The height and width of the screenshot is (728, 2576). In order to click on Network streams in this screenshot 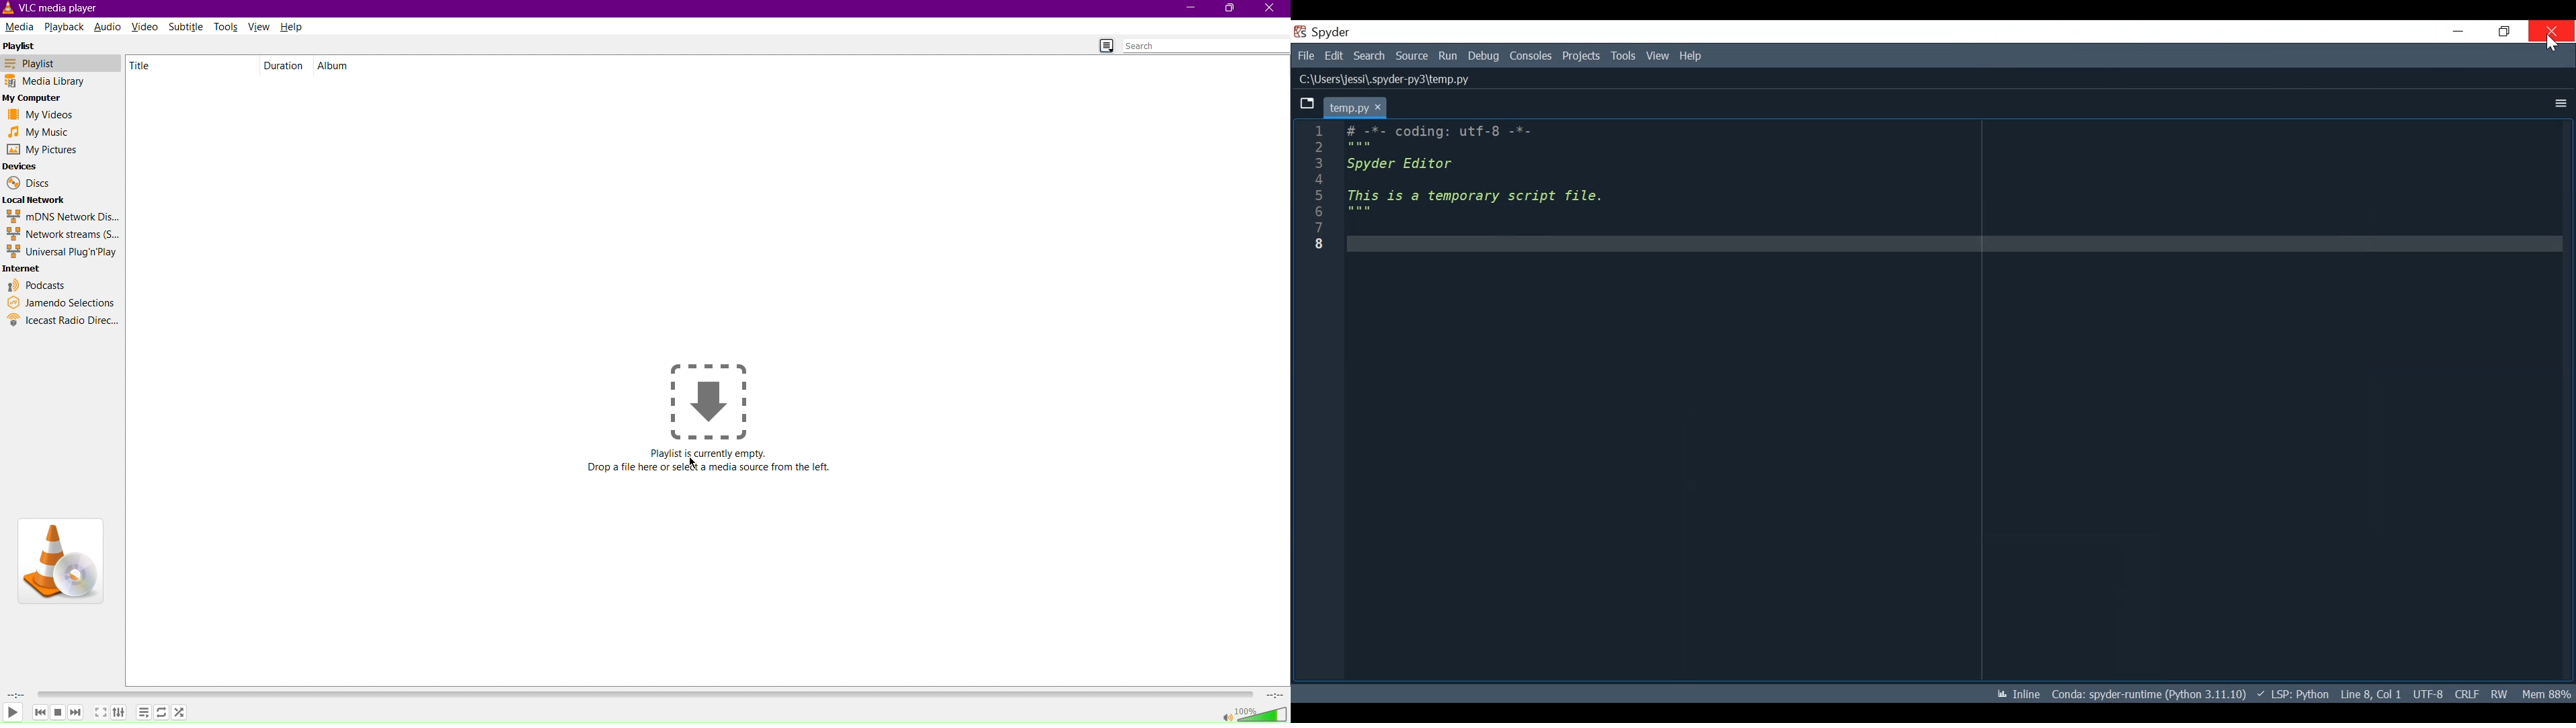, I will do `click(63, 235)`.